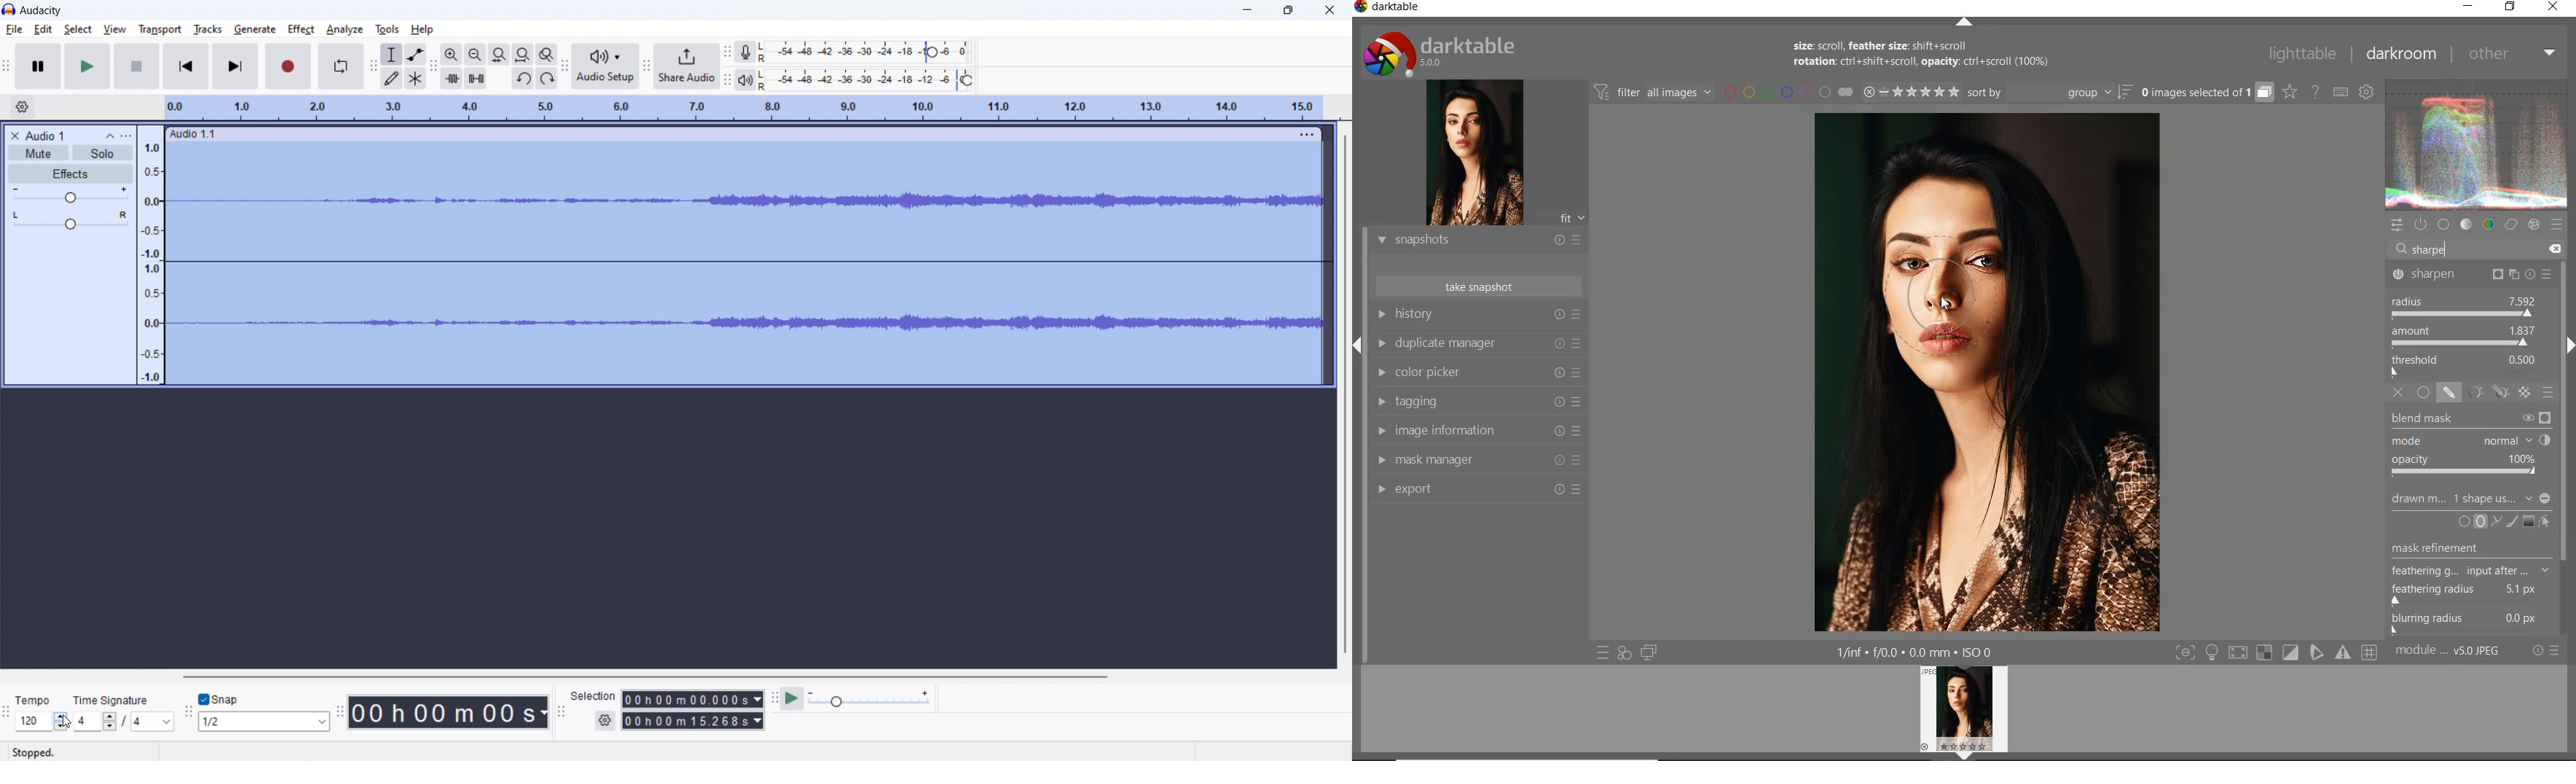  Describe the element at coordinates (1478, 316) in the screenshot. I see `HISTORY` at that location.